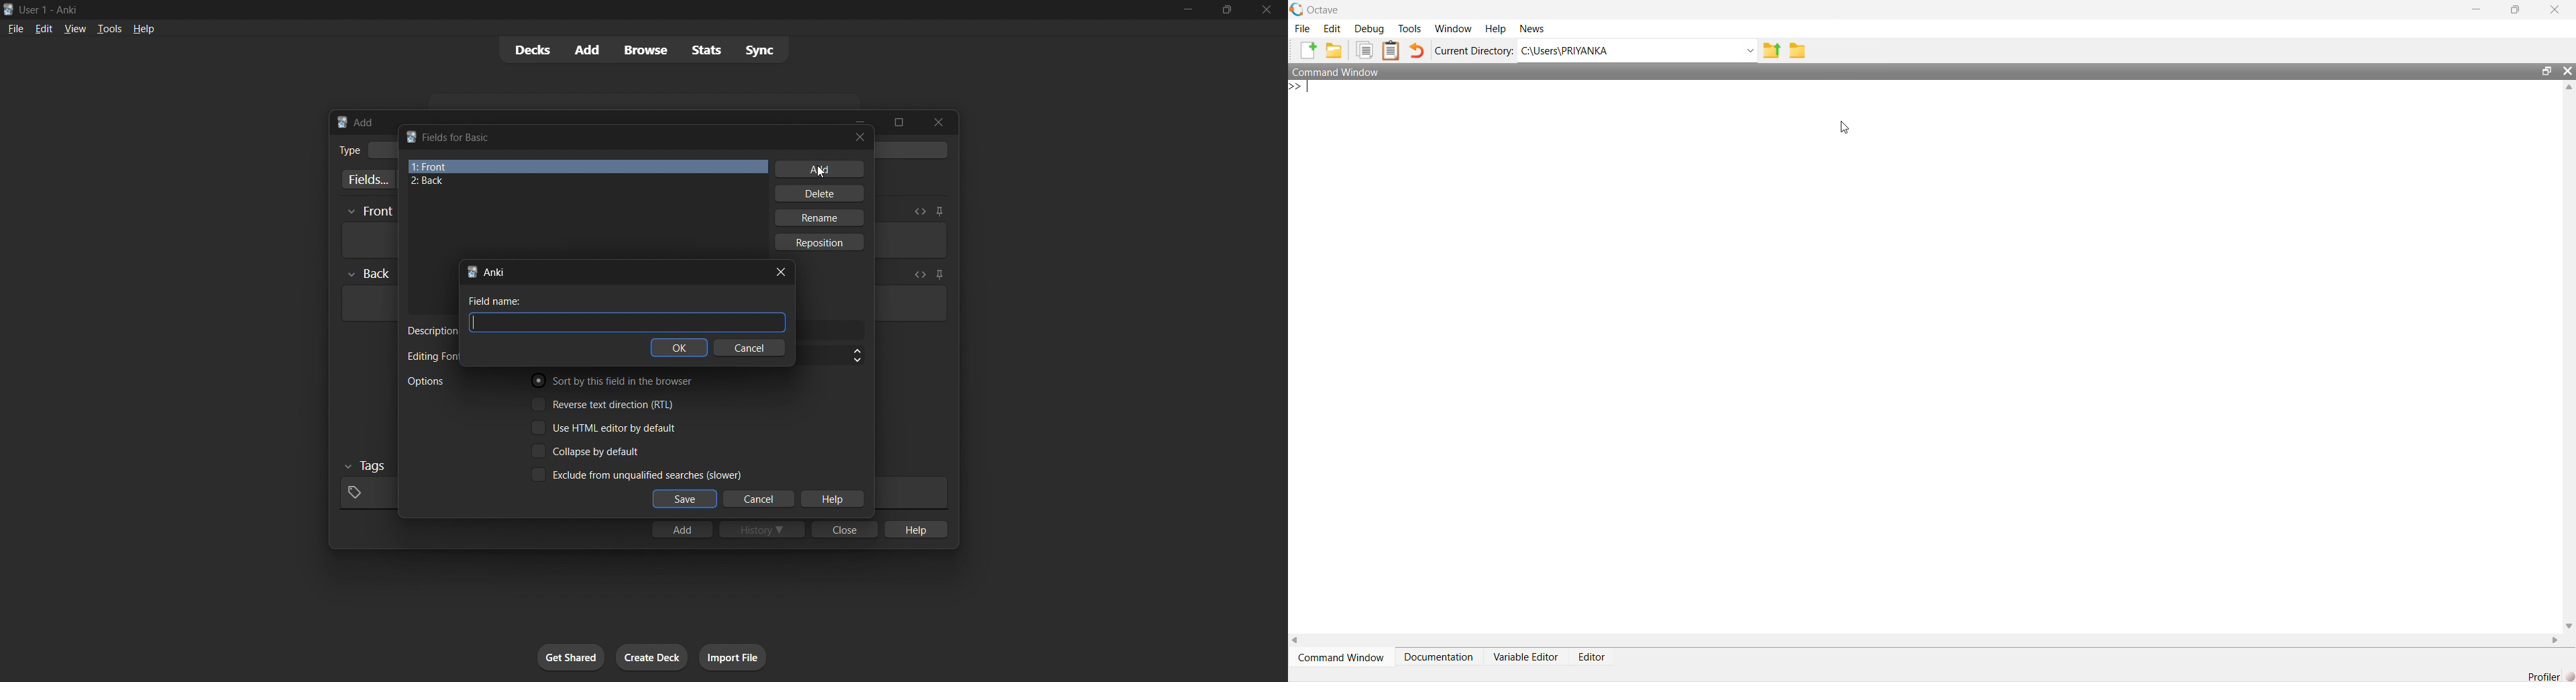 The width and height of the screenshot is (2576, 700). I want to click on stats, so click(706, 50).